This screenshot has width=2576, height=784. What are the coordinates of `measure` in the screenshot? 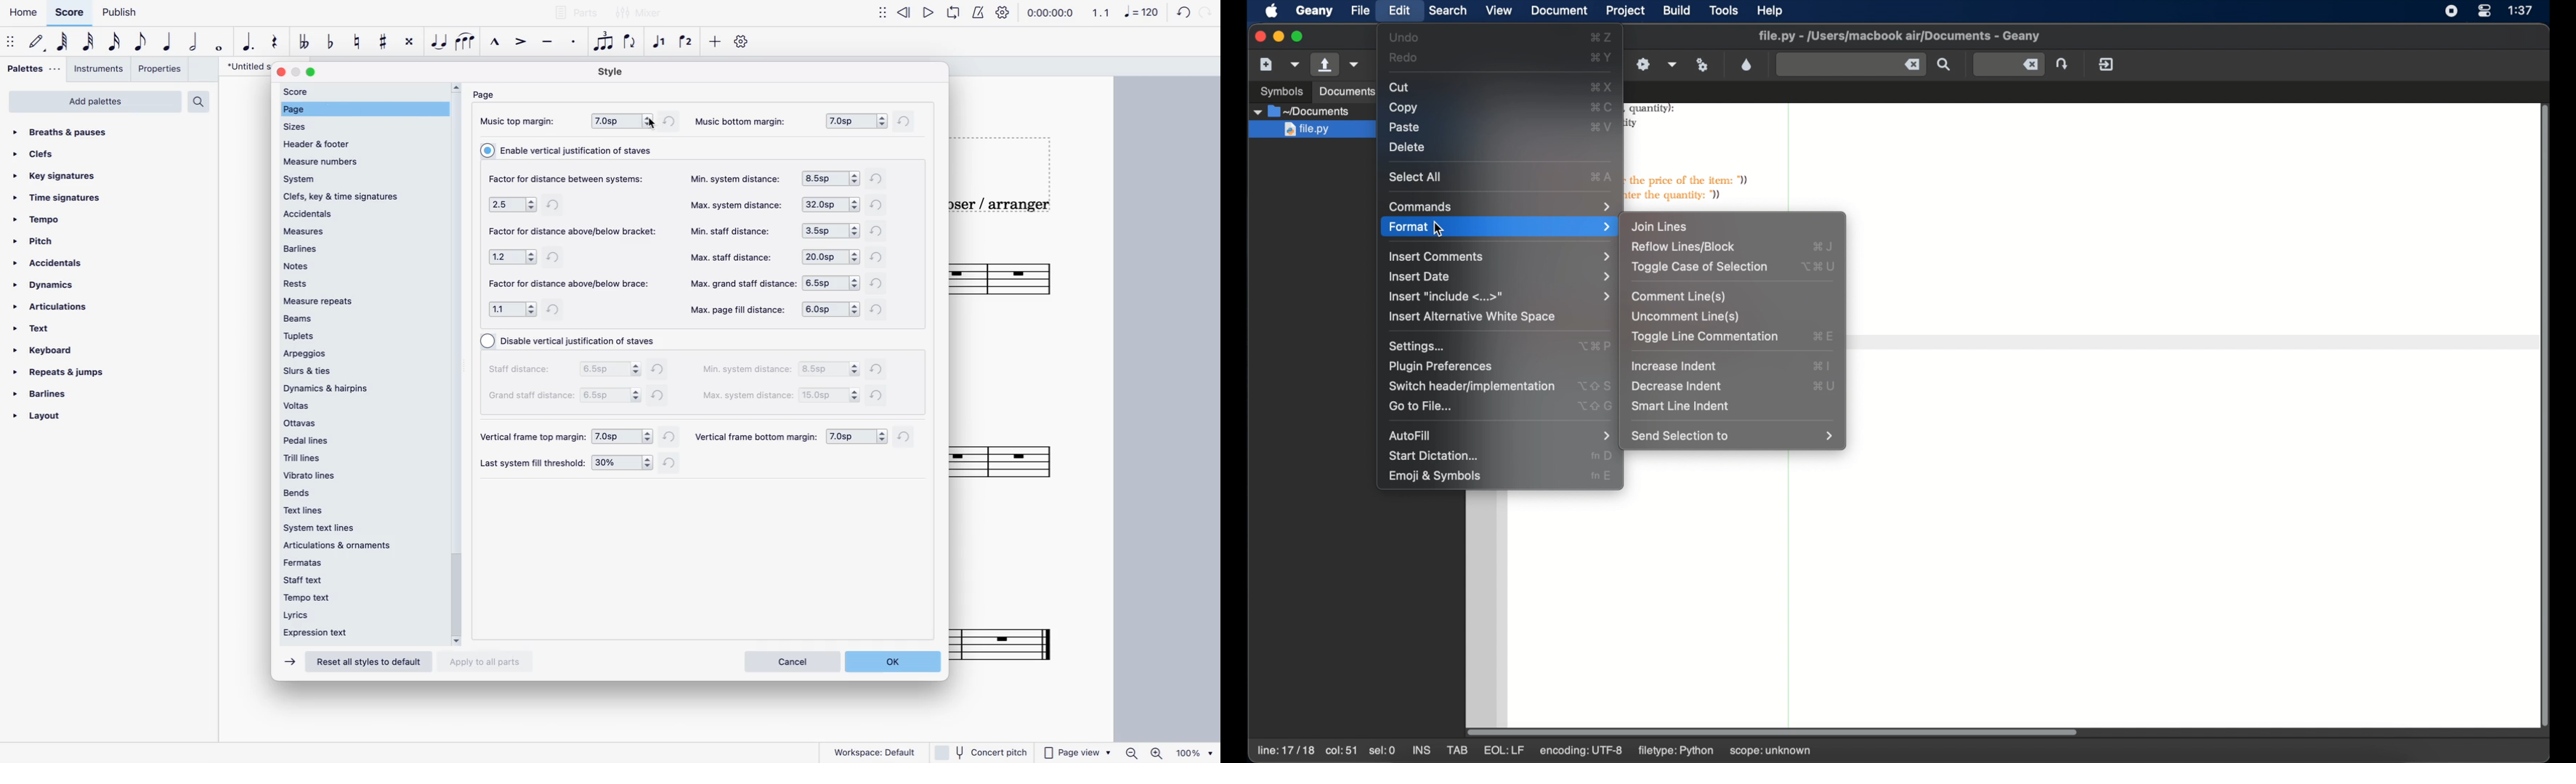 It's located at (362, 229).